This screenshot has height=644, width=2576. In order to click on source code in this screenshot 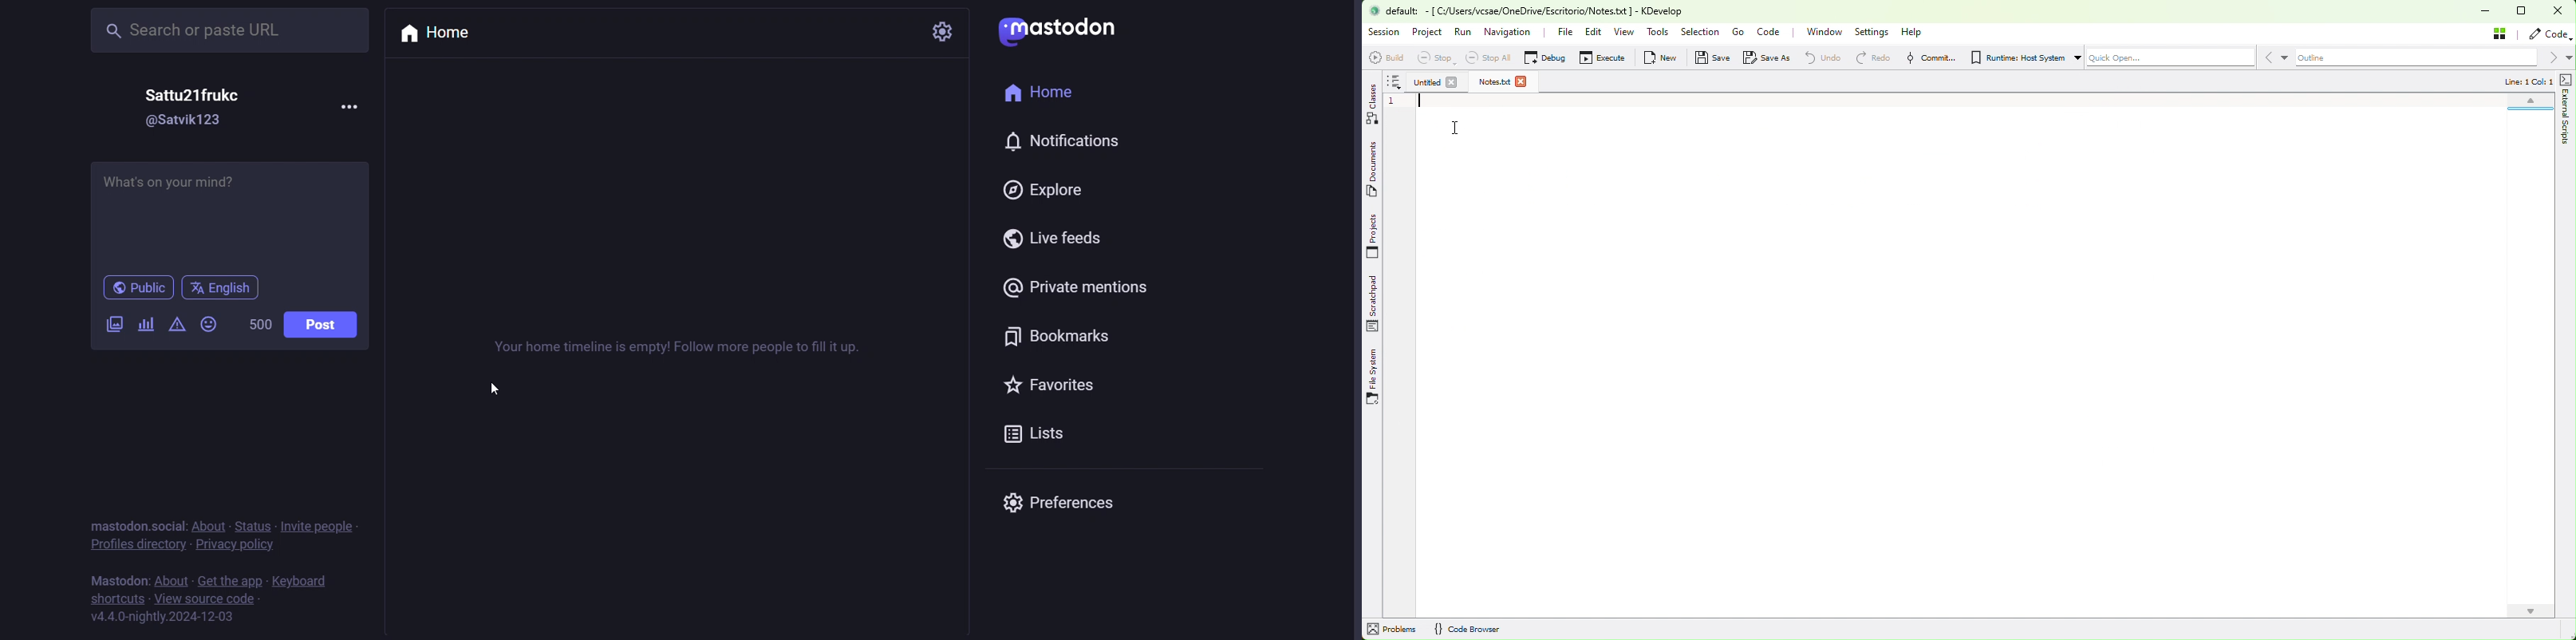, I will do `click(204, 600)`.